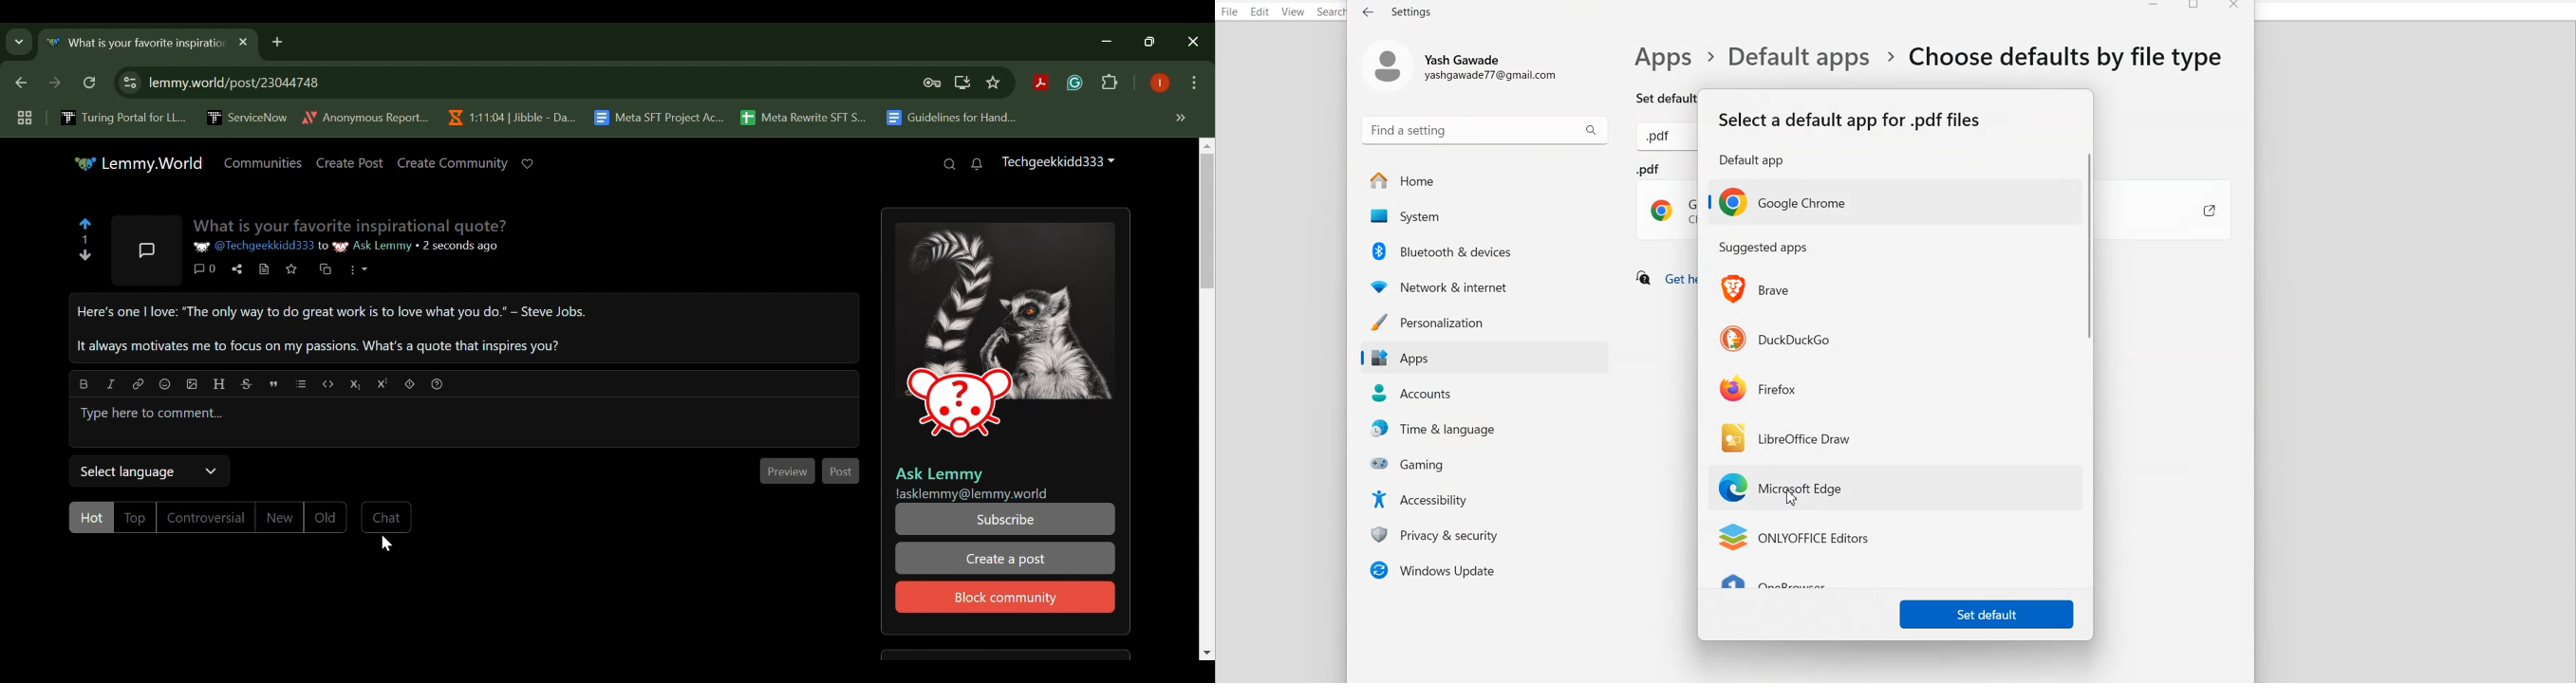  I want to click on Ask Lemmy, so click(941, 474).